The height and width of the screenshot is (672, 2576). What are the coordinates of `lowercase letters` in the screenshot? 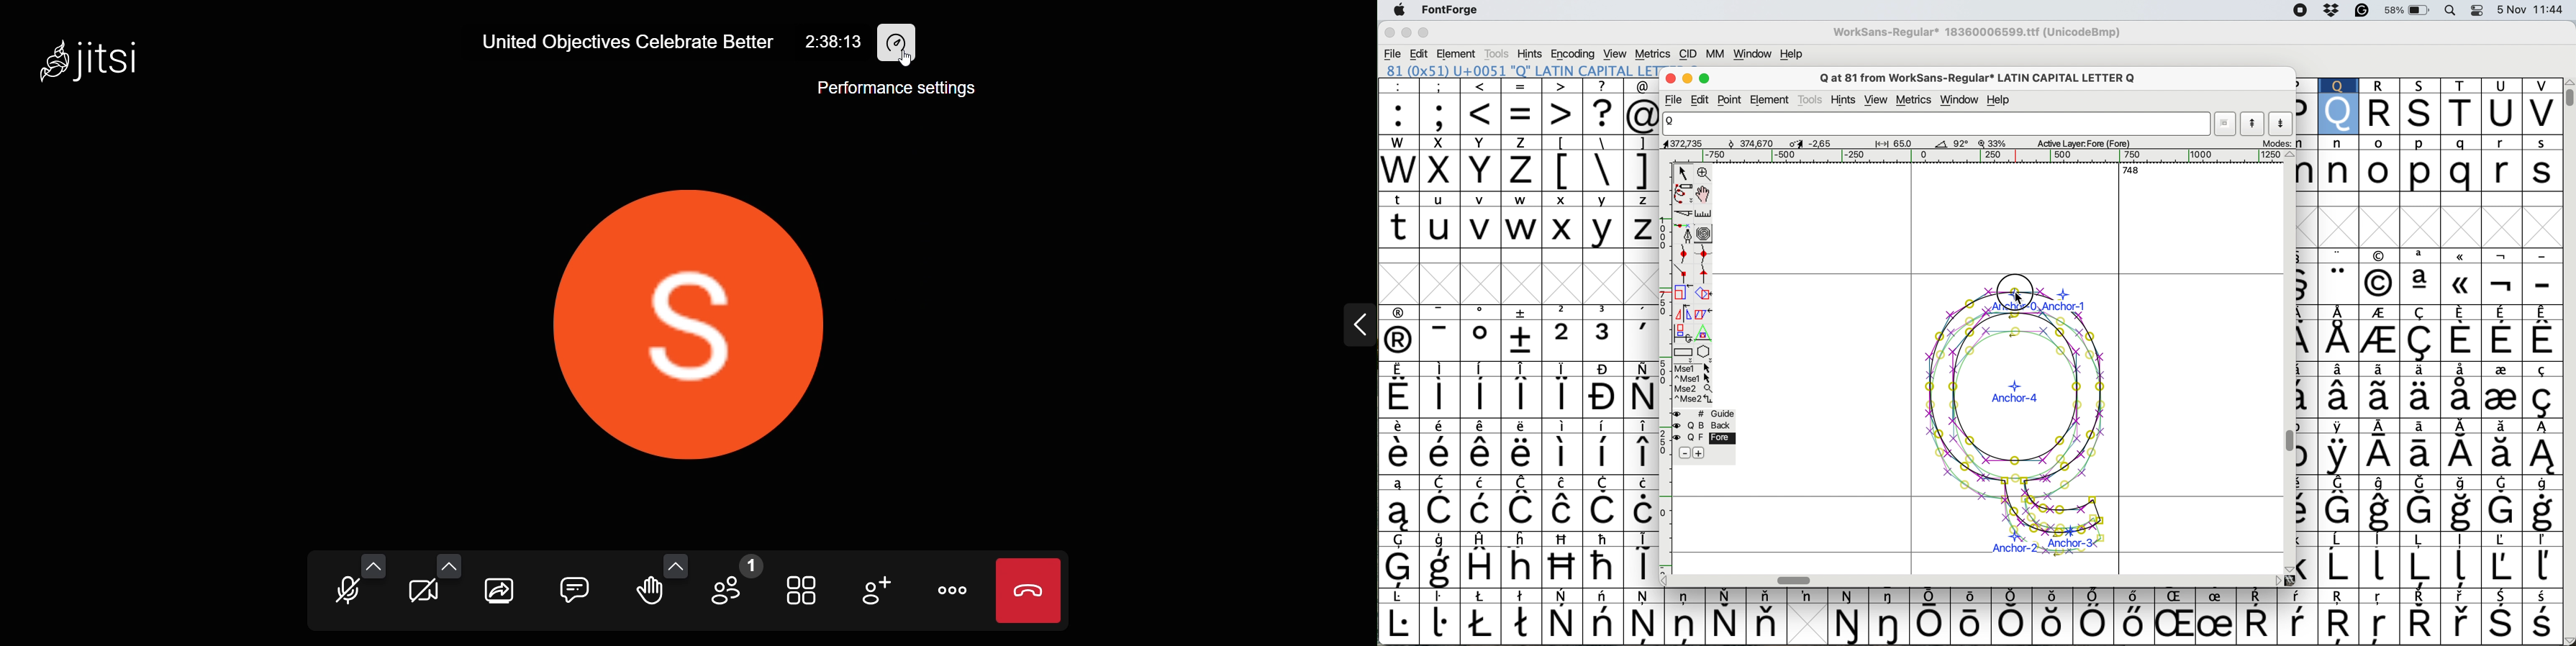 It's located at (2428, 160).